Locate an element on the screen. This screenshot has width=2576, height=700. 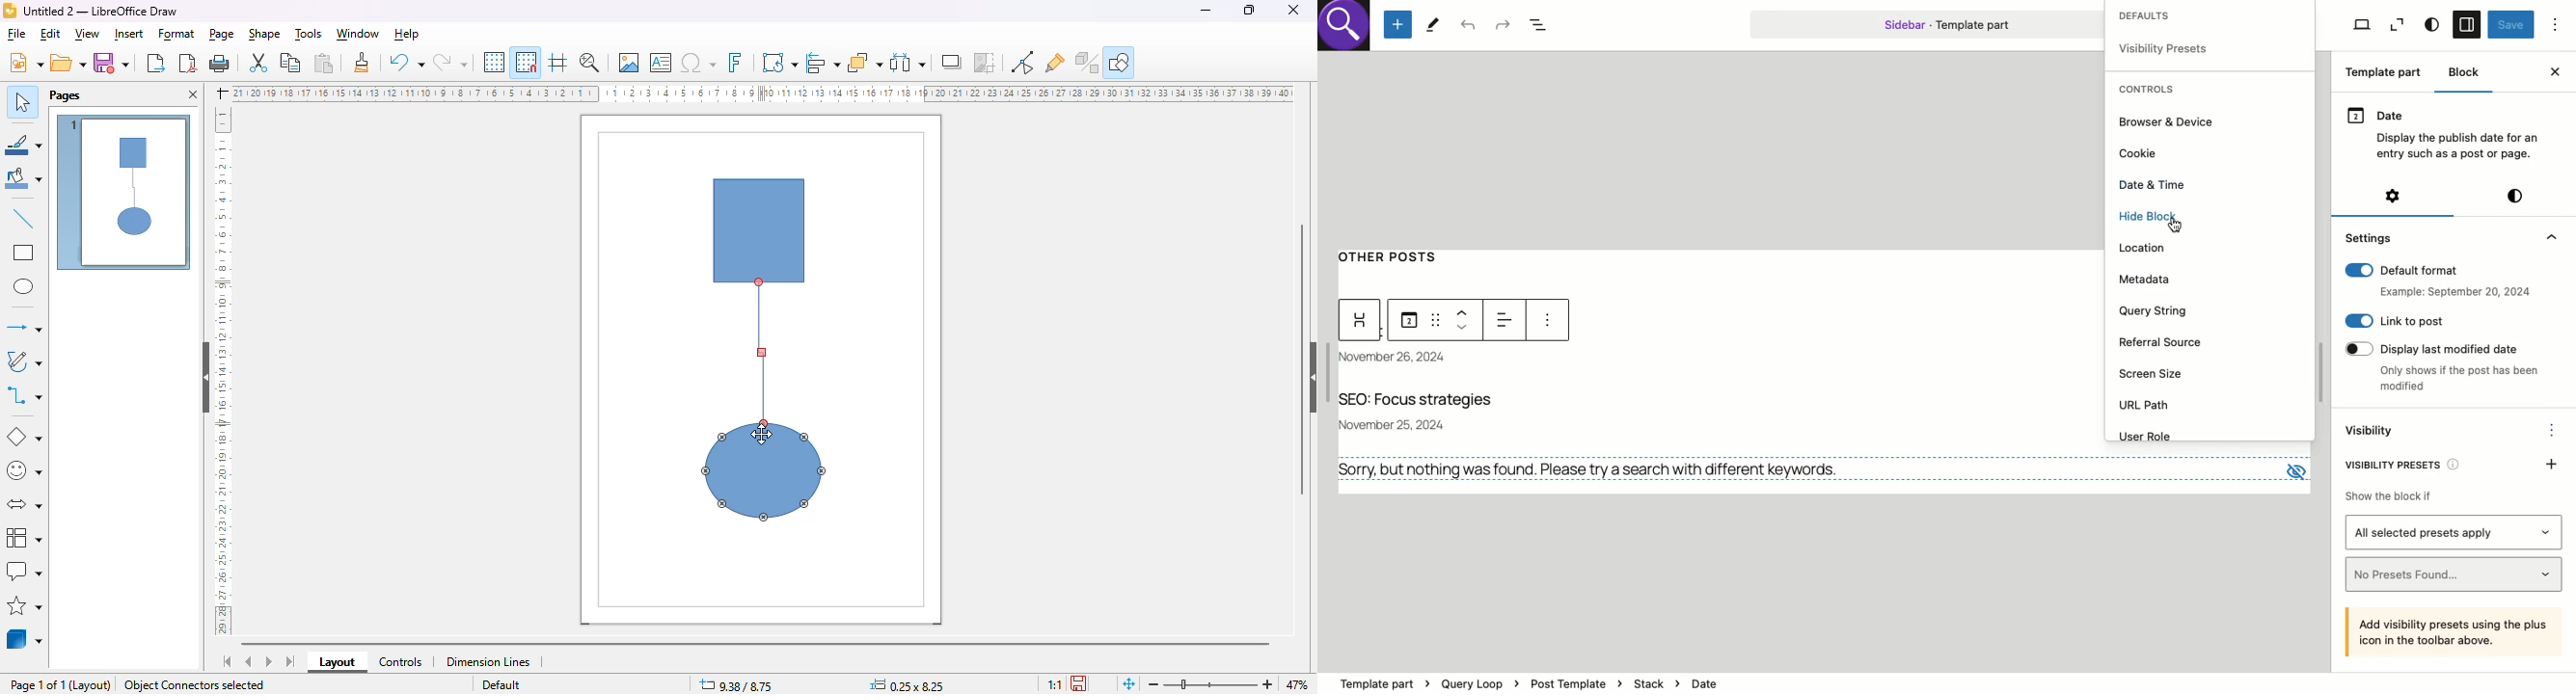
close pane is located at coordinates (192, 95).